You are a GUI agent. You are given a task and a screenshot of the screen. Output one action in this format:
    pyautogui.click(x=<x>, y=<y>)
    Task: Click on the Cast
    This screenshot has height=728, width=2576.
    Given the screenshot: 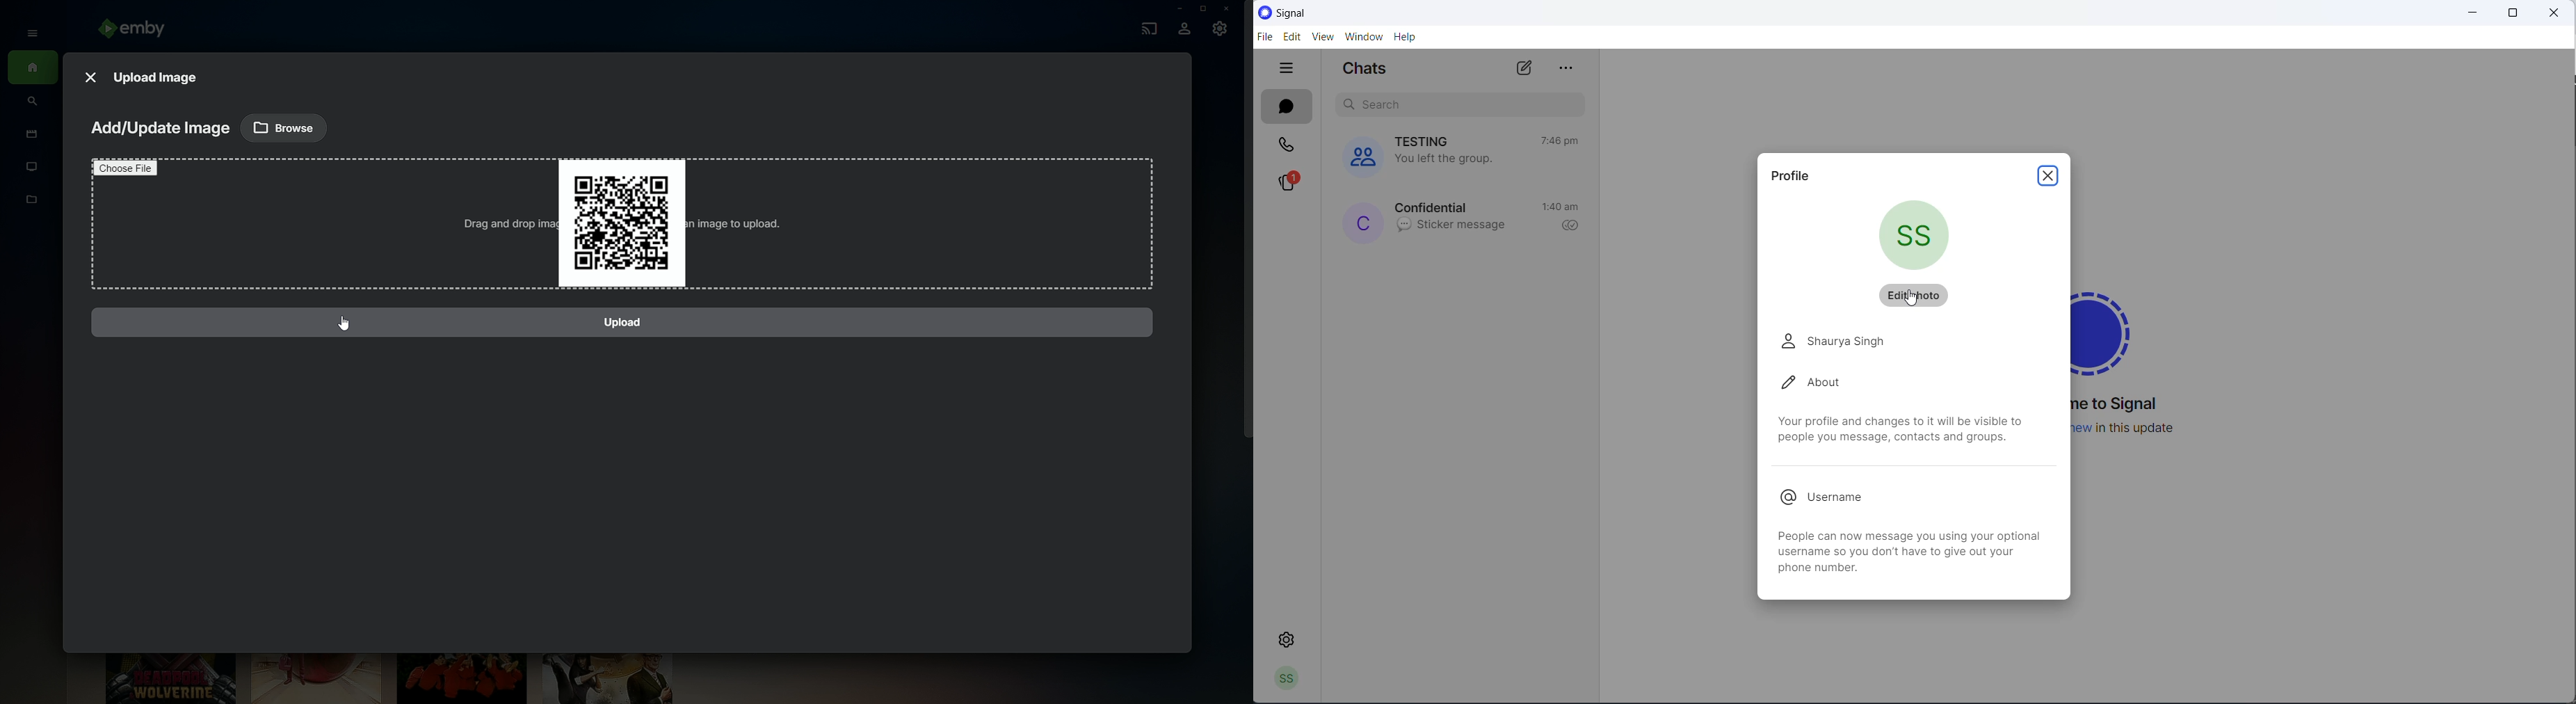 What is the action you would take?
    pyautogui.click(x=1146, y=27)
    